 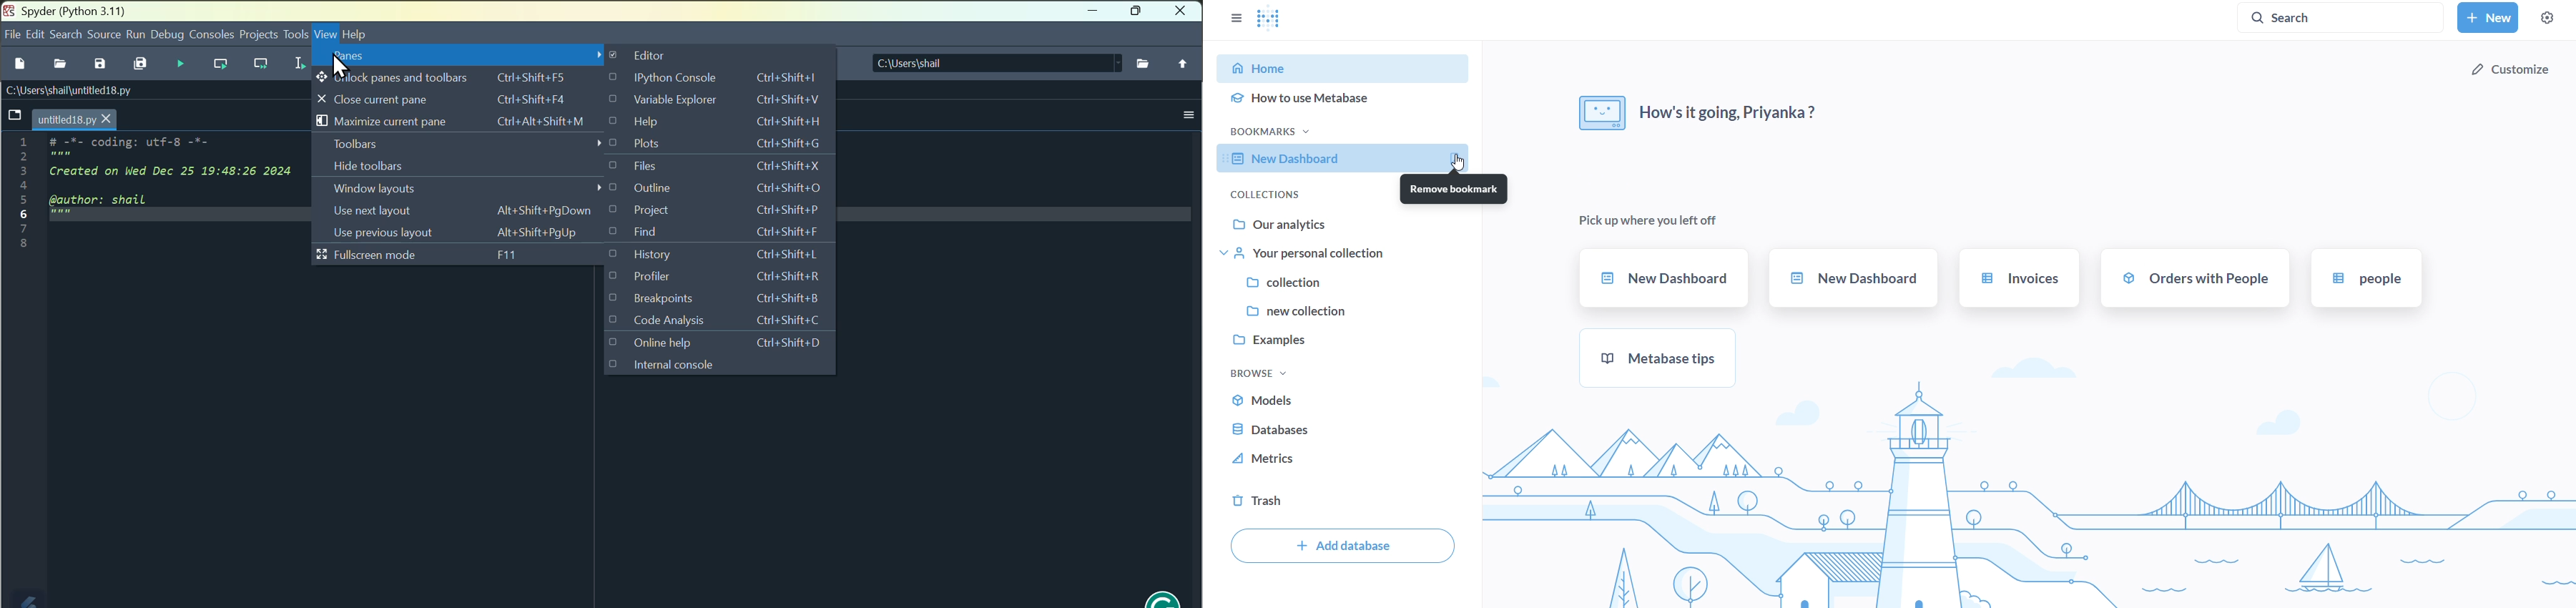 What do you see at coordinates (729, 167) in the screenshot?
I see `files` at bounding box center [729, 167].